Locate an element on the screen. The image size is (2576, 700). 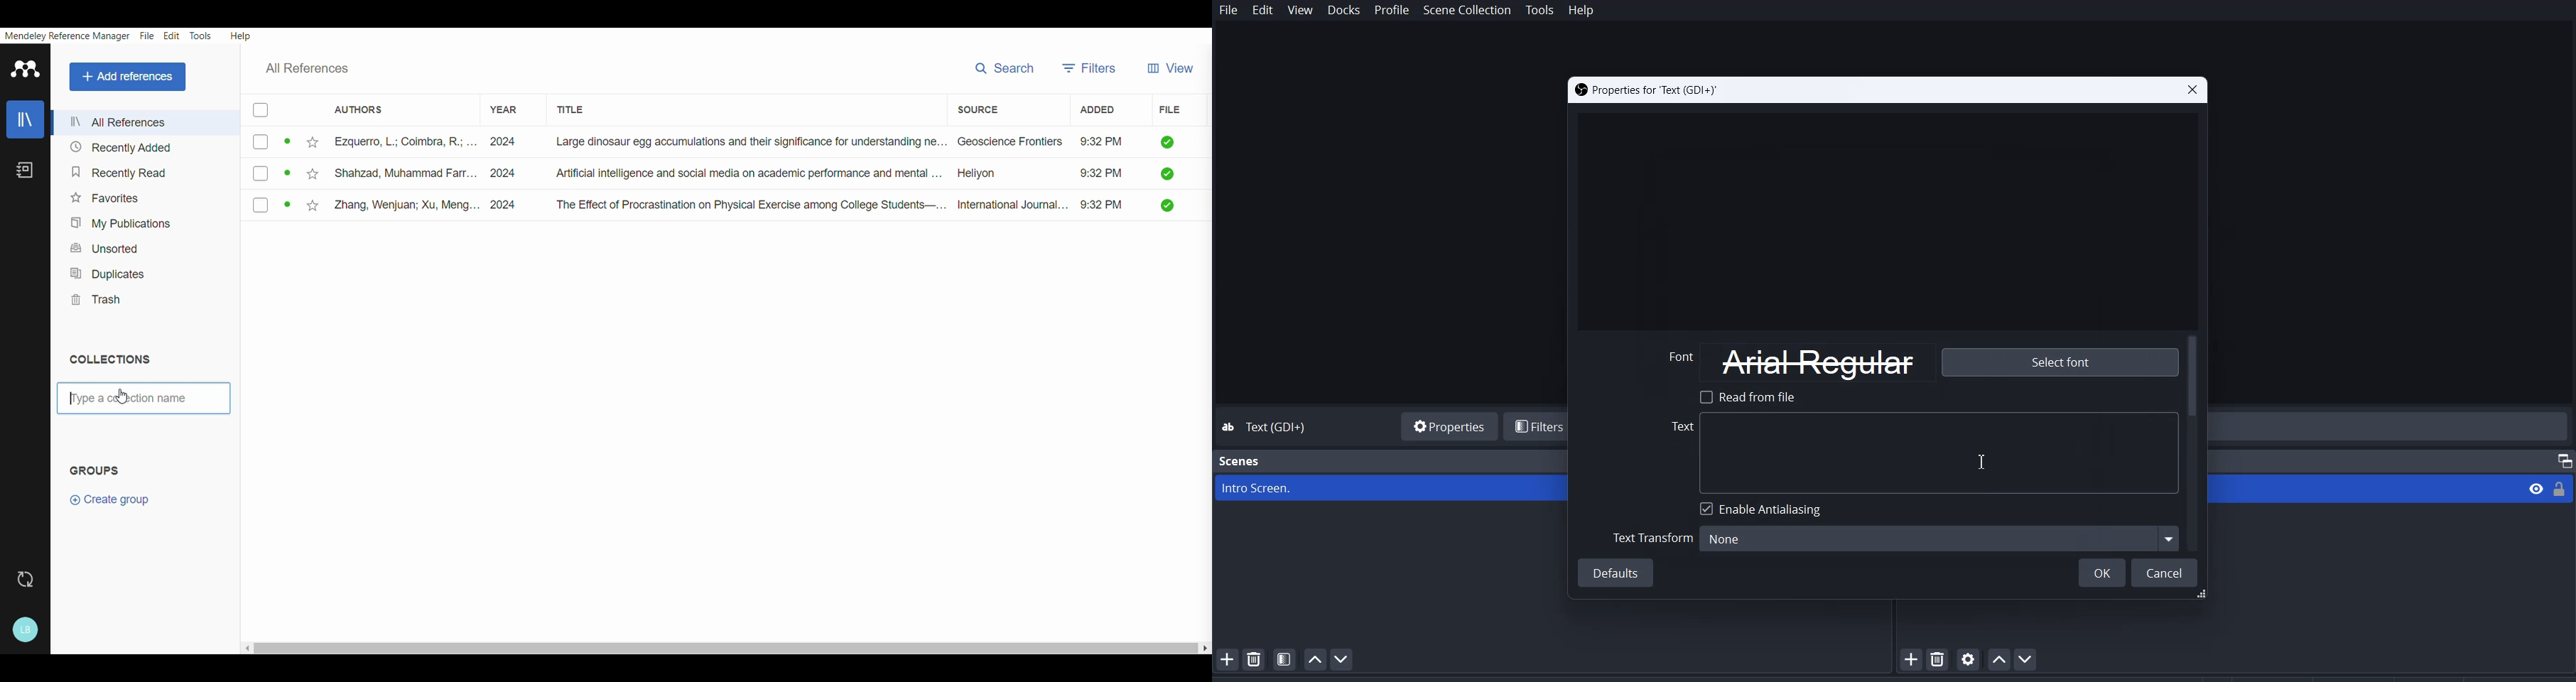
Arial Regular is located at coordinates (1821, 362).